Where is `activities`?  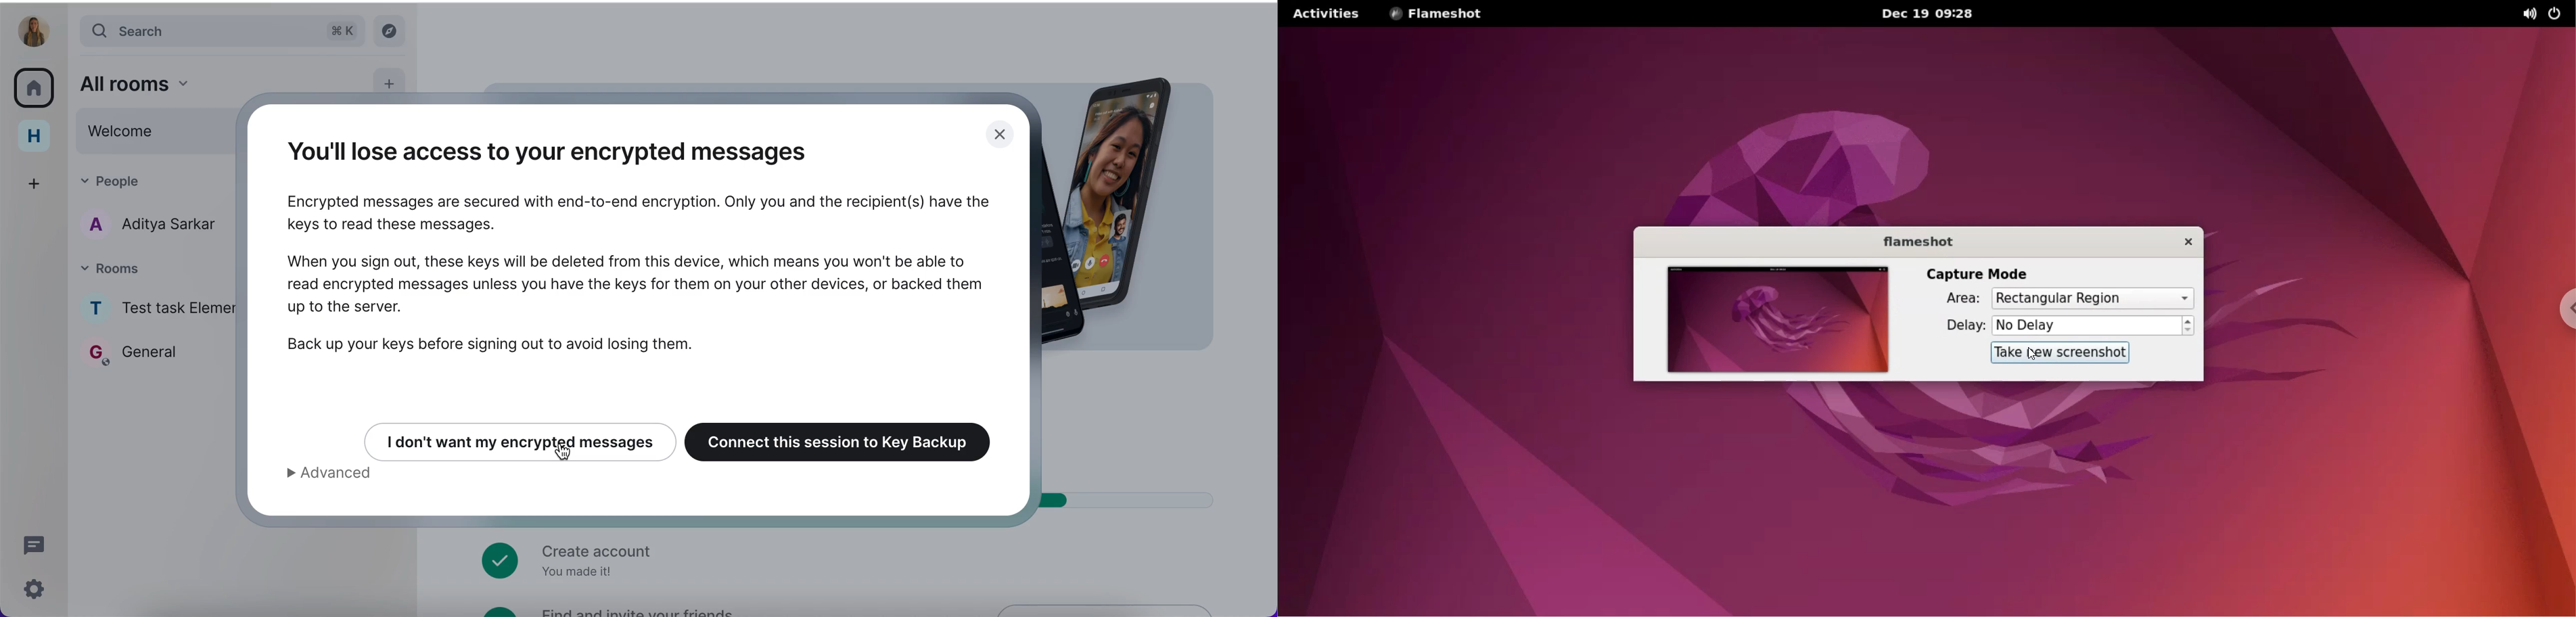
activities is located at coordinates (1327, 14).